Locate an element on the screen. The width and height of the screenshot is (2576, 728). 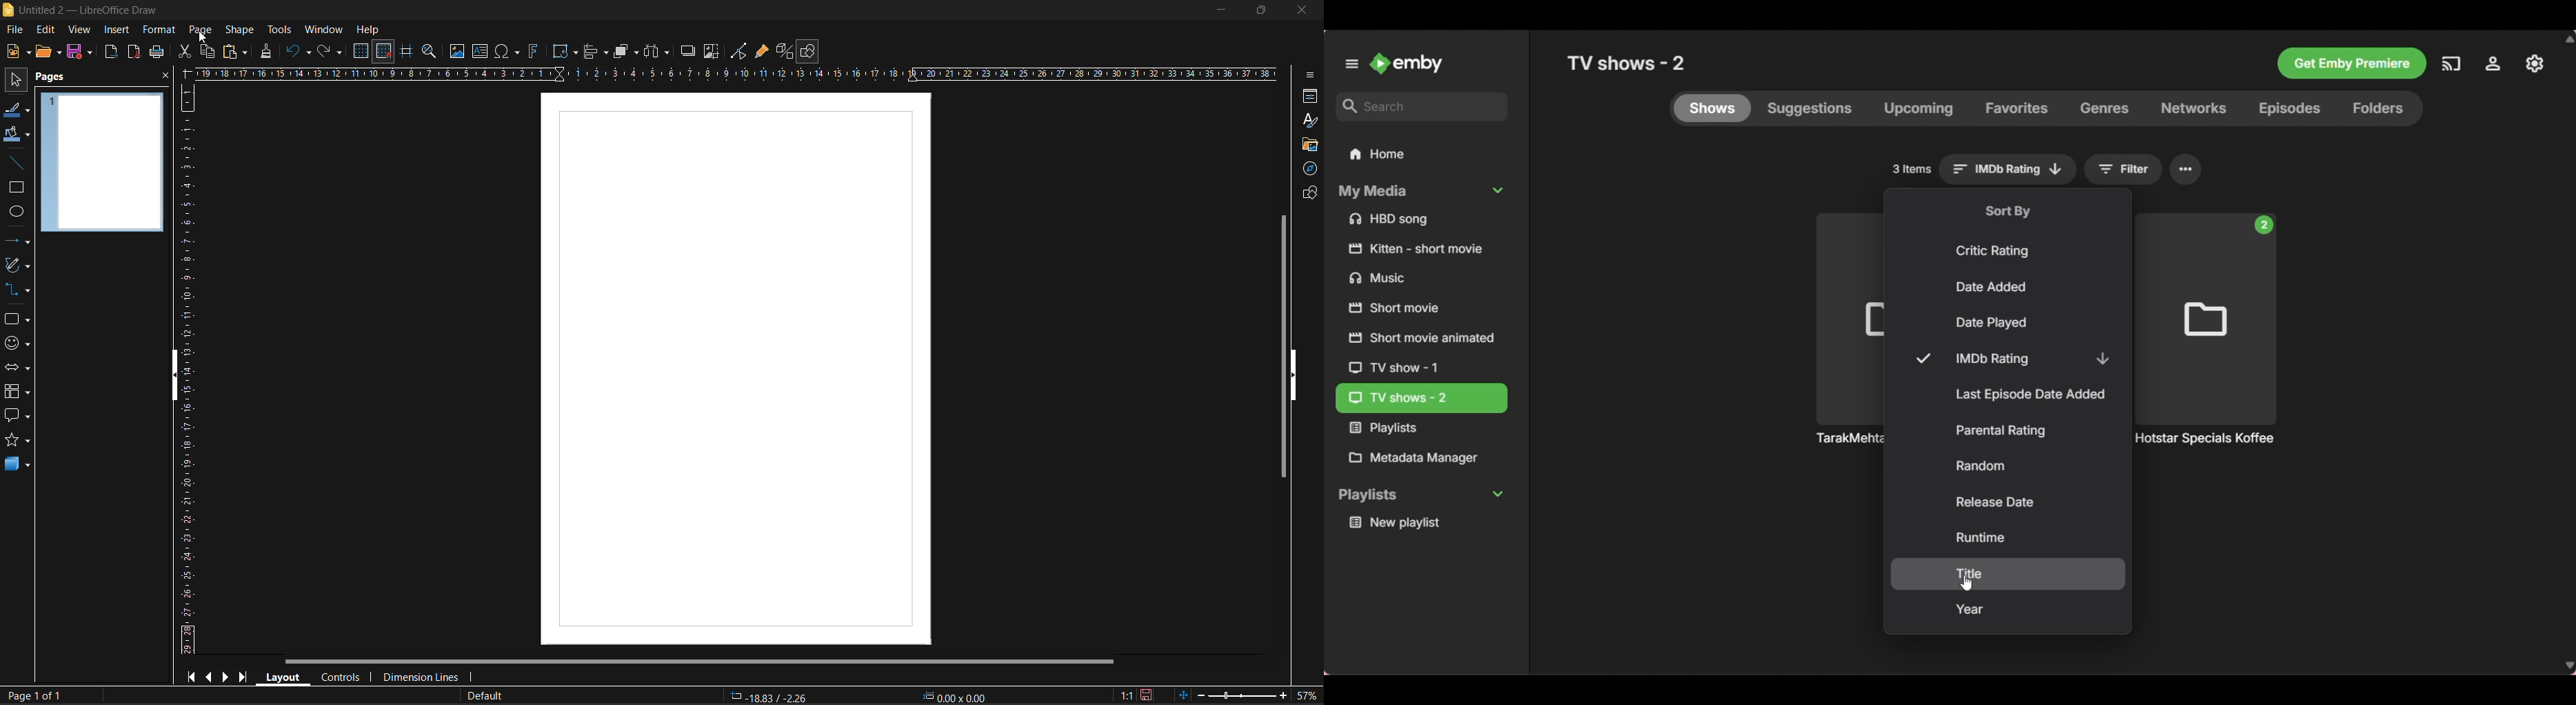
special characters is located at coordinates (504, 51).